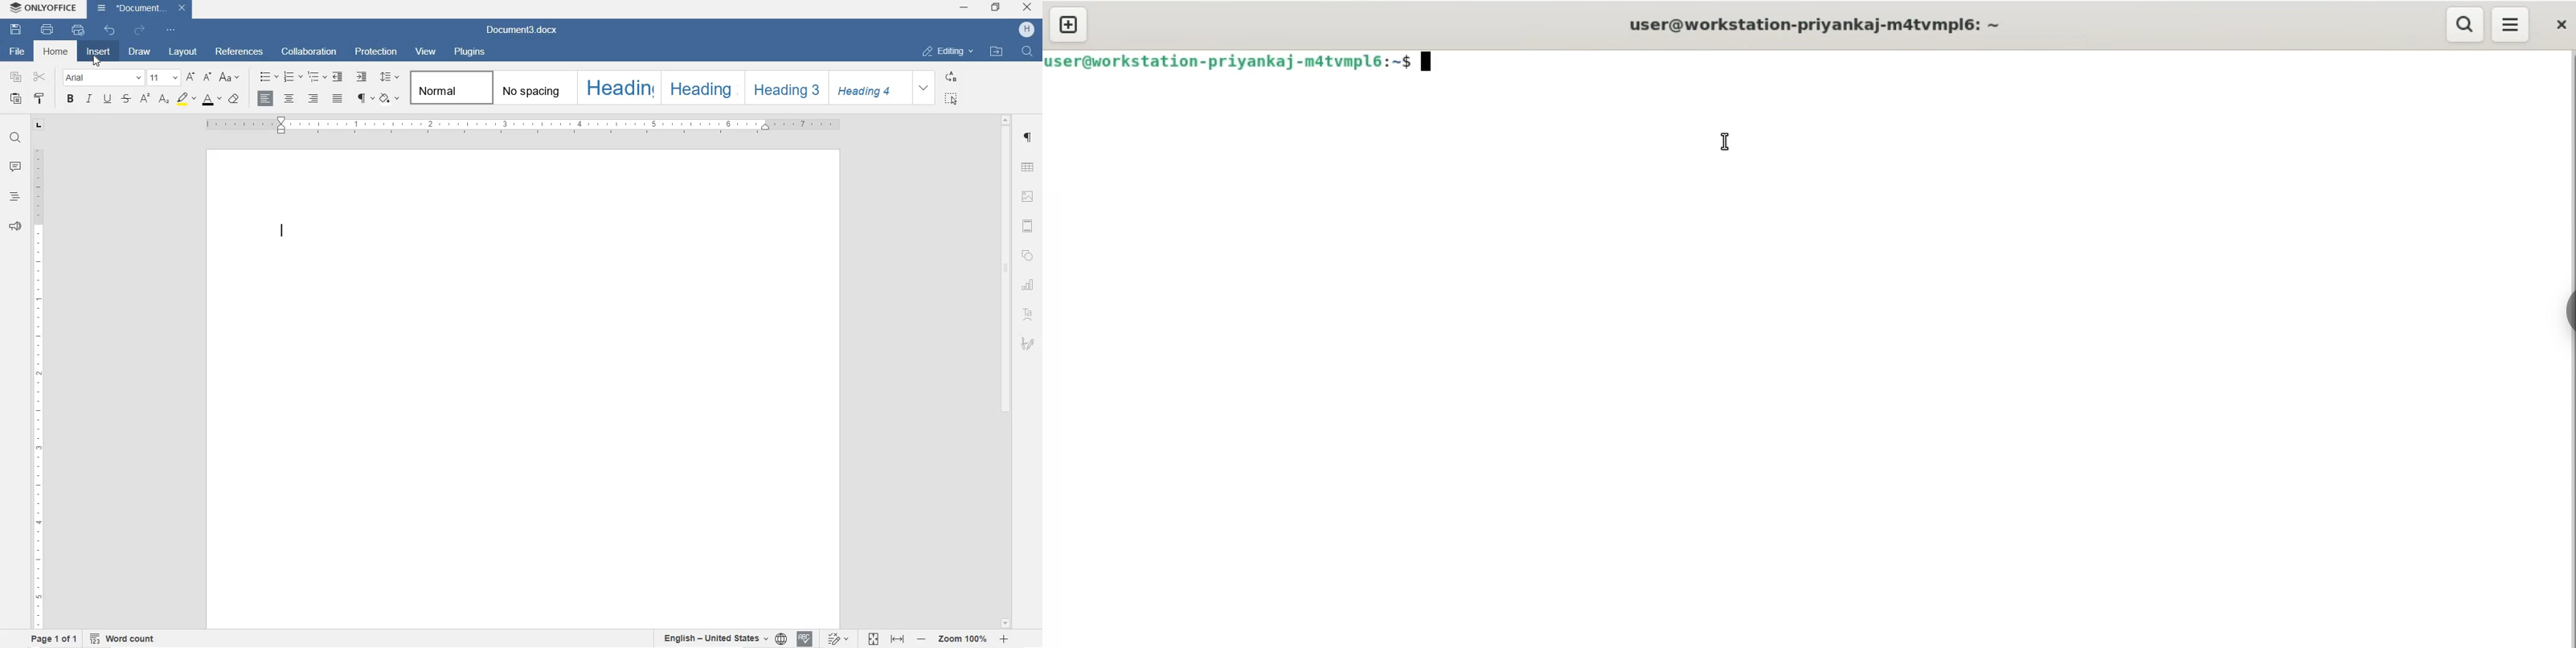 The width and height of the screenshot is (2576, 672). Describe the element at coordinates (1028, 343) in the screenshot. I see `SIGNATURE` at that location.